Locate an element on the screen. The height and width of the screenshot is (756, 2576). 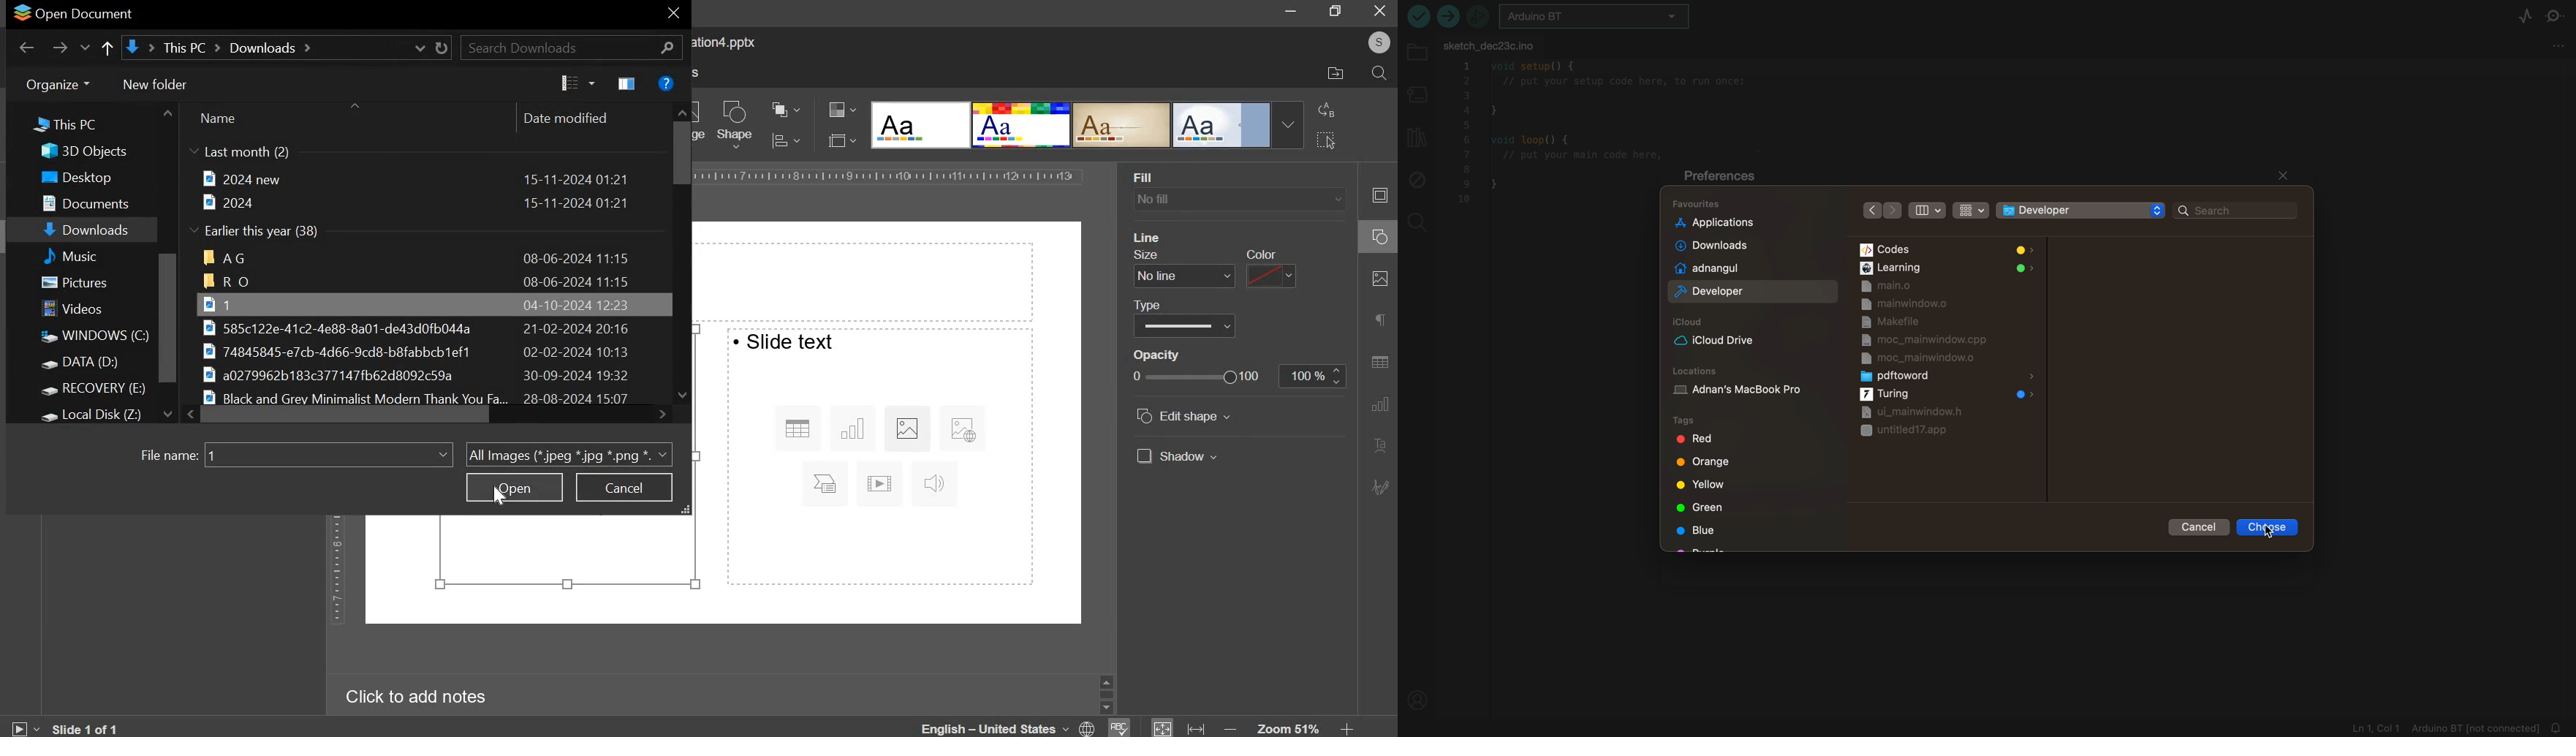
open is located at coordinates (515, 487).